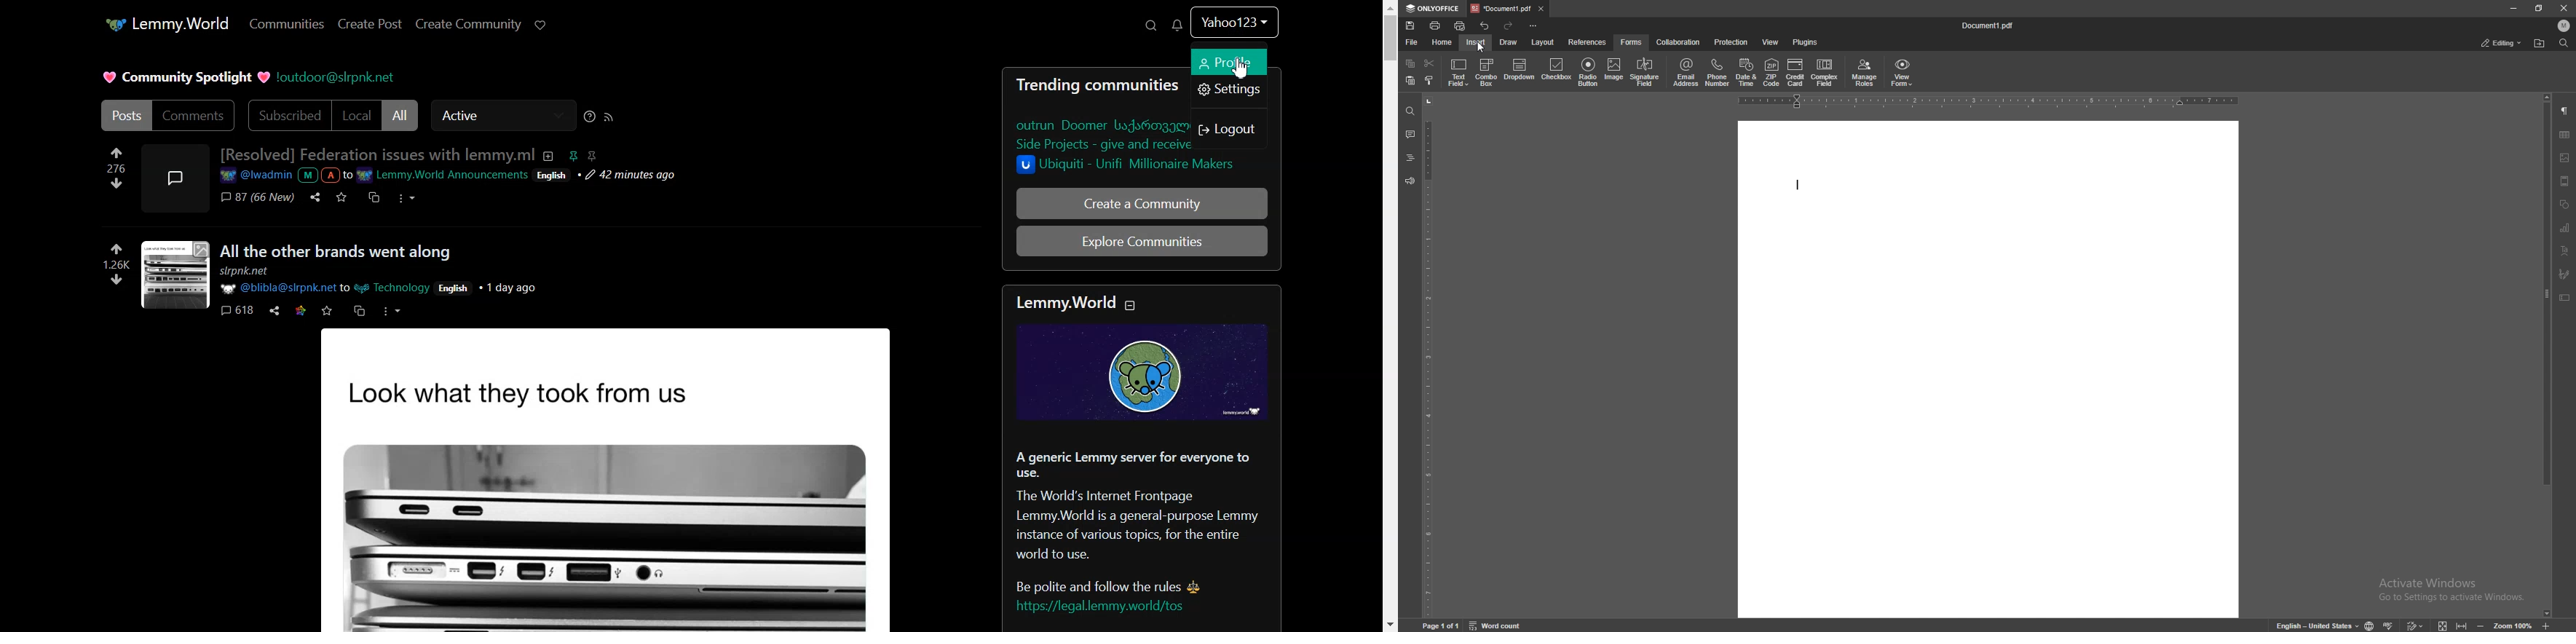  What do you see at coordinates (1436, 26) in the screenshot?
I see `print` at bounding box center [1436, 26].